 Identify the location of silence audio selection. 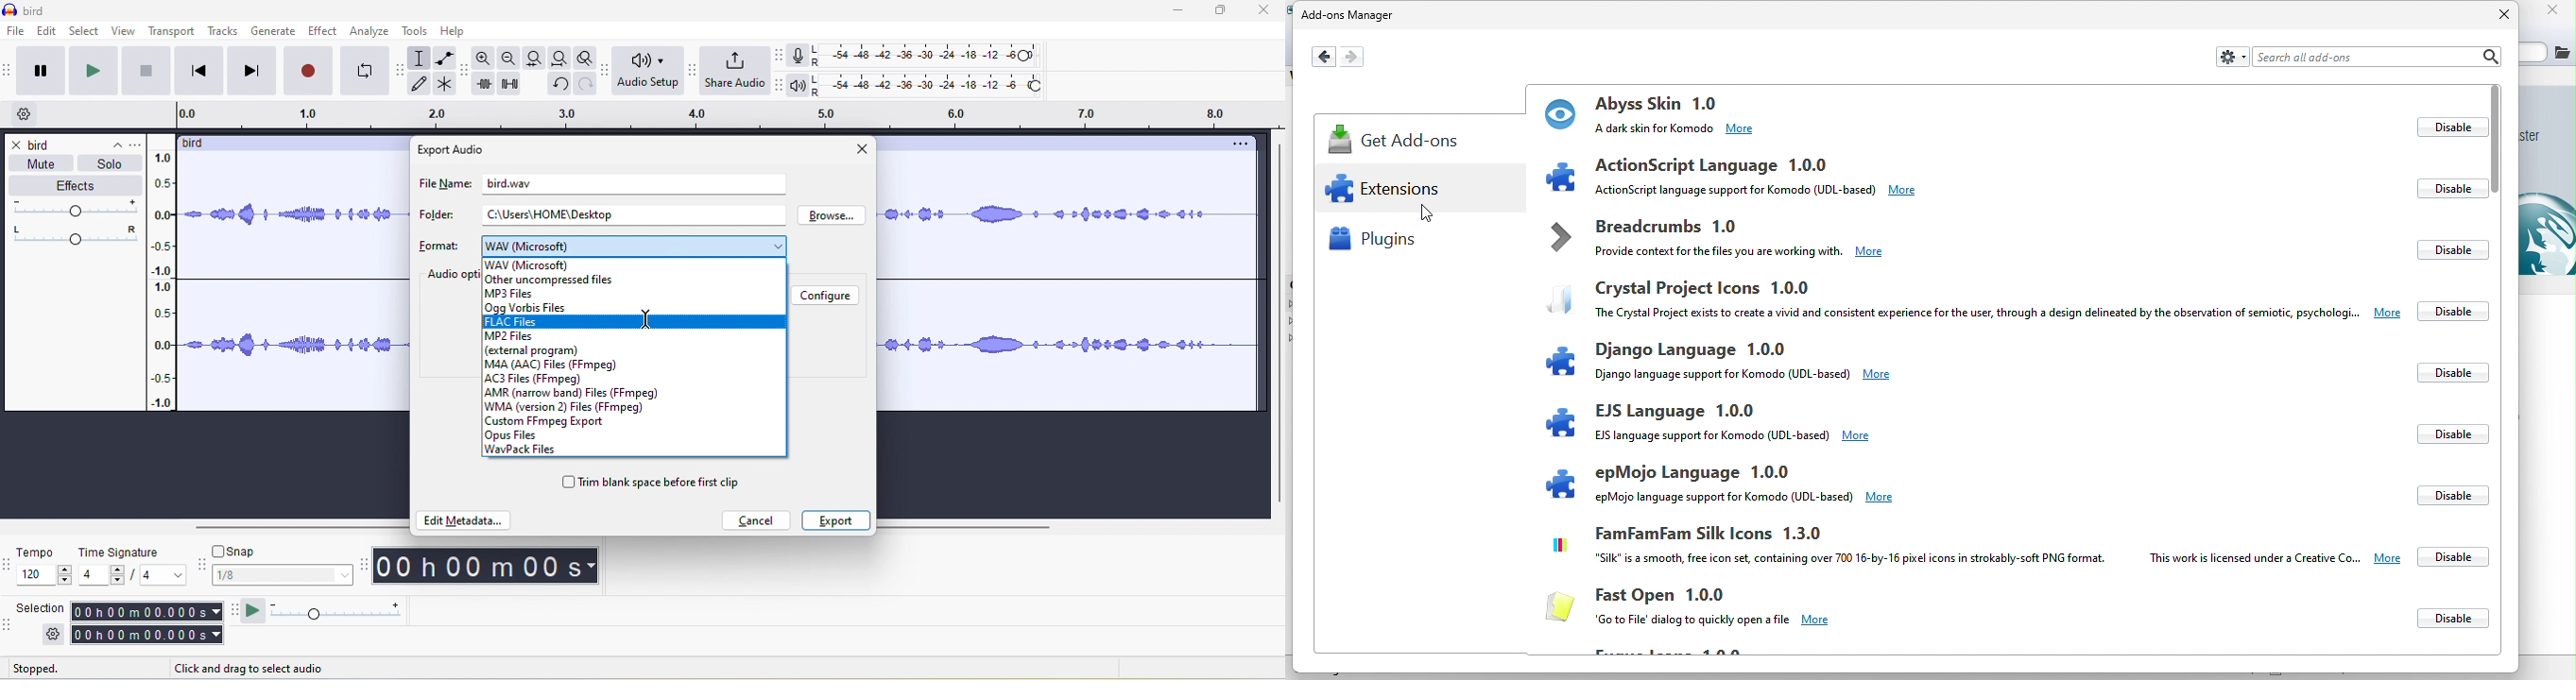
(515, 88).